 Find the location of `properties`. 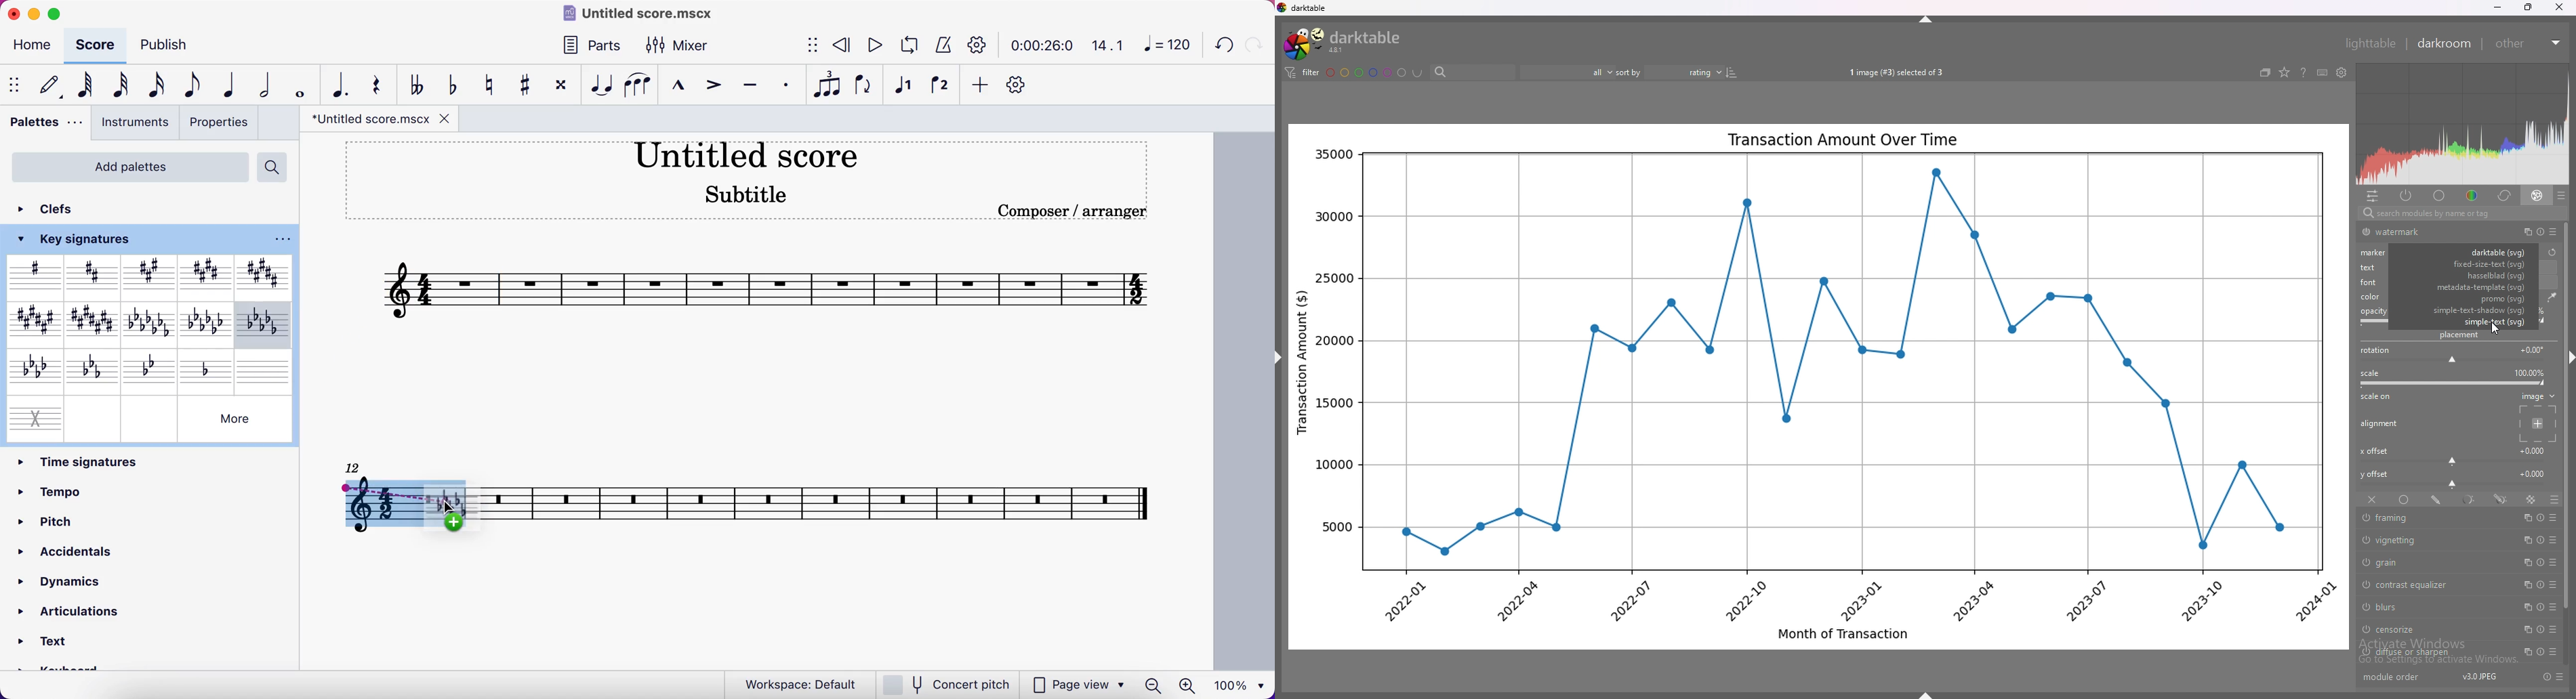

properties is located at coordinates (221, 124).